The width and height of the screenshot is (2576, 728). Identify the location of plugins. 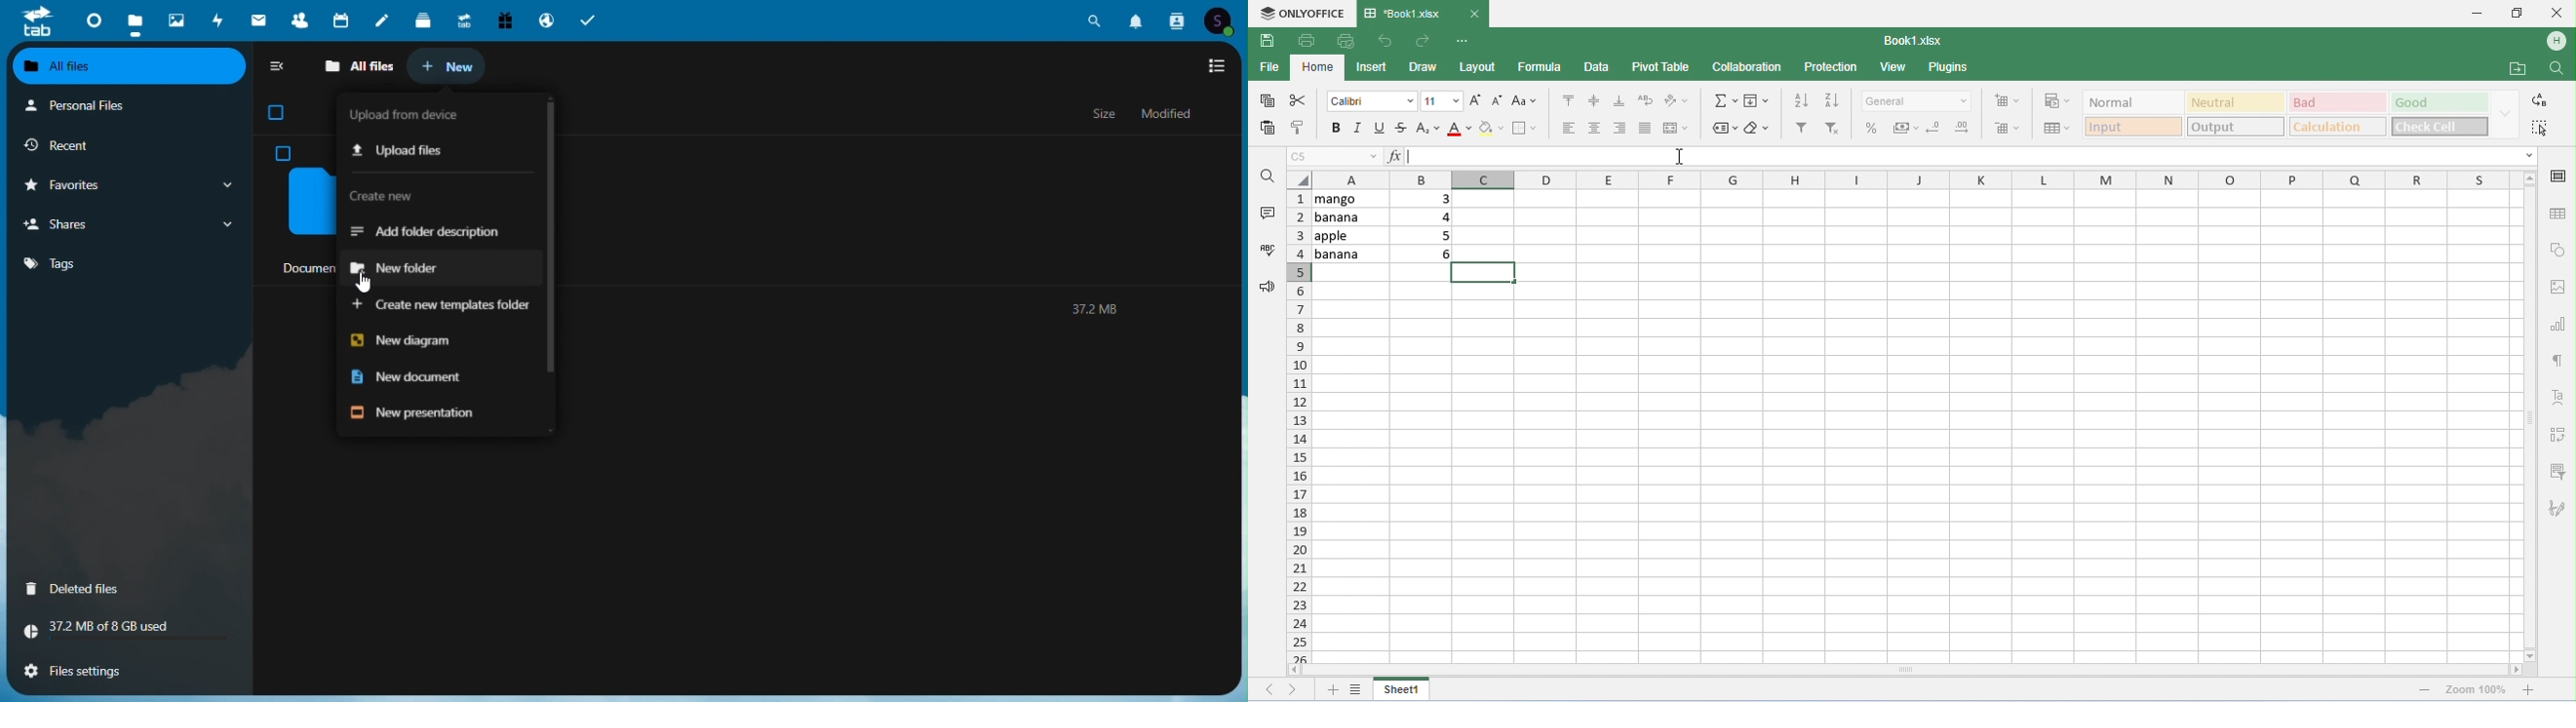
(1950, 68).